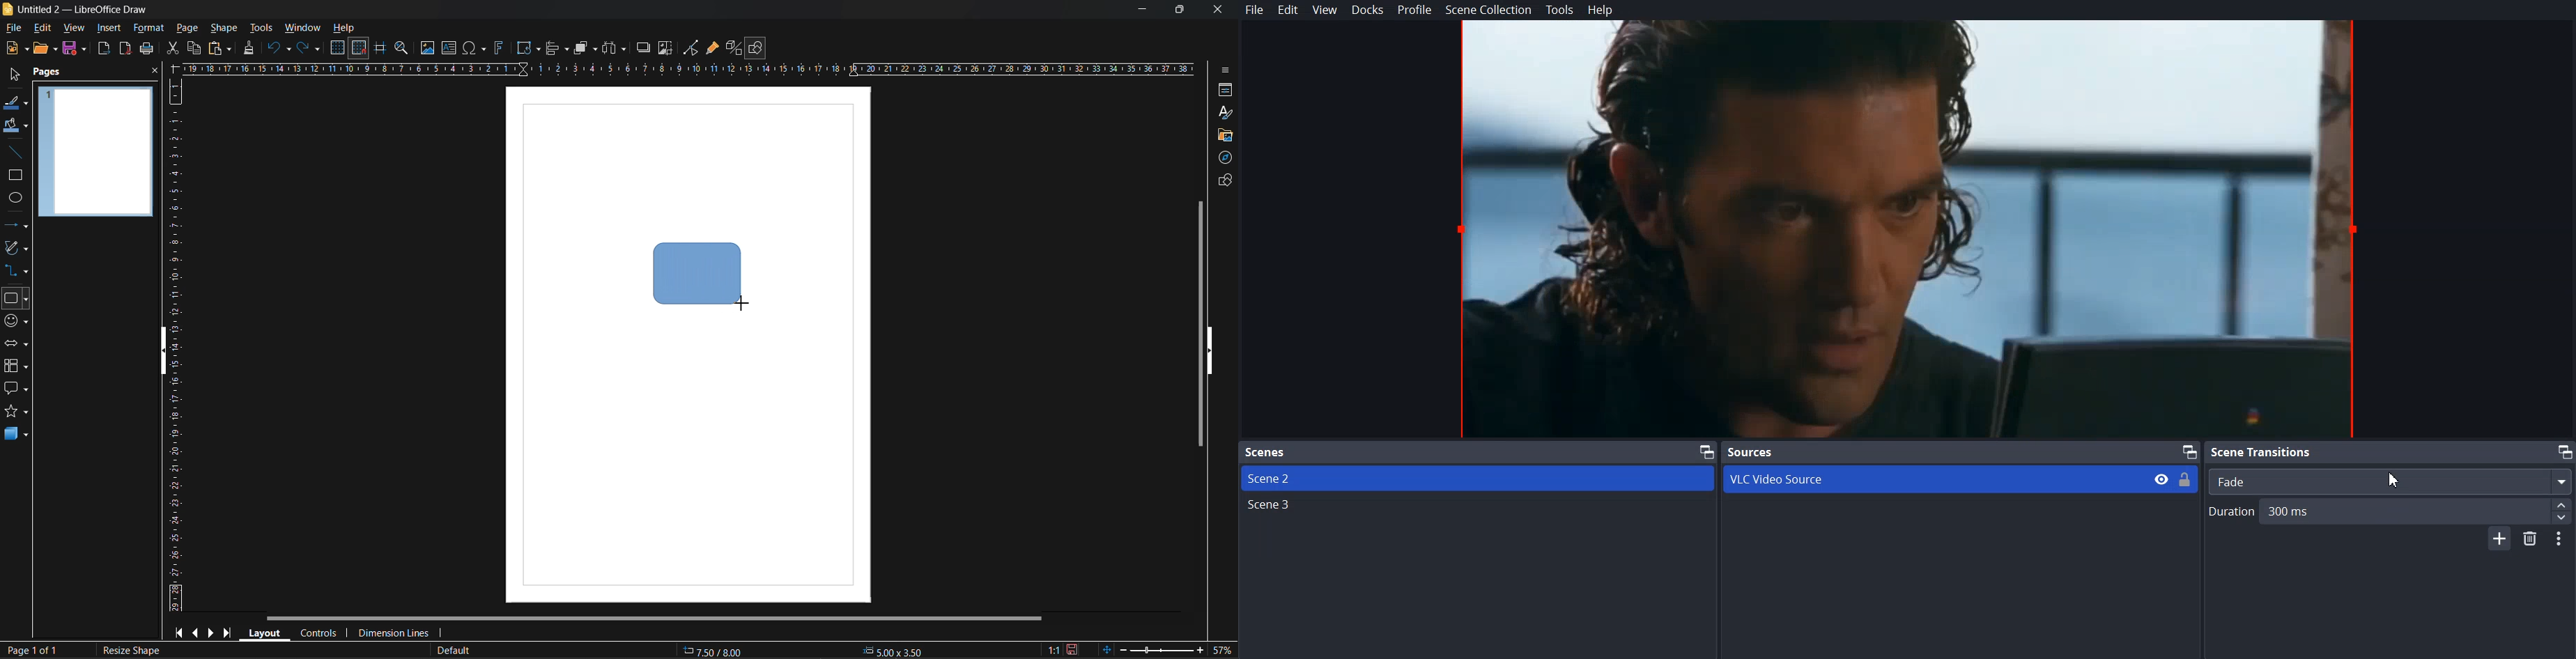 The image size is (2576, 672). I want to click on sidebar, so click(1224, 72).